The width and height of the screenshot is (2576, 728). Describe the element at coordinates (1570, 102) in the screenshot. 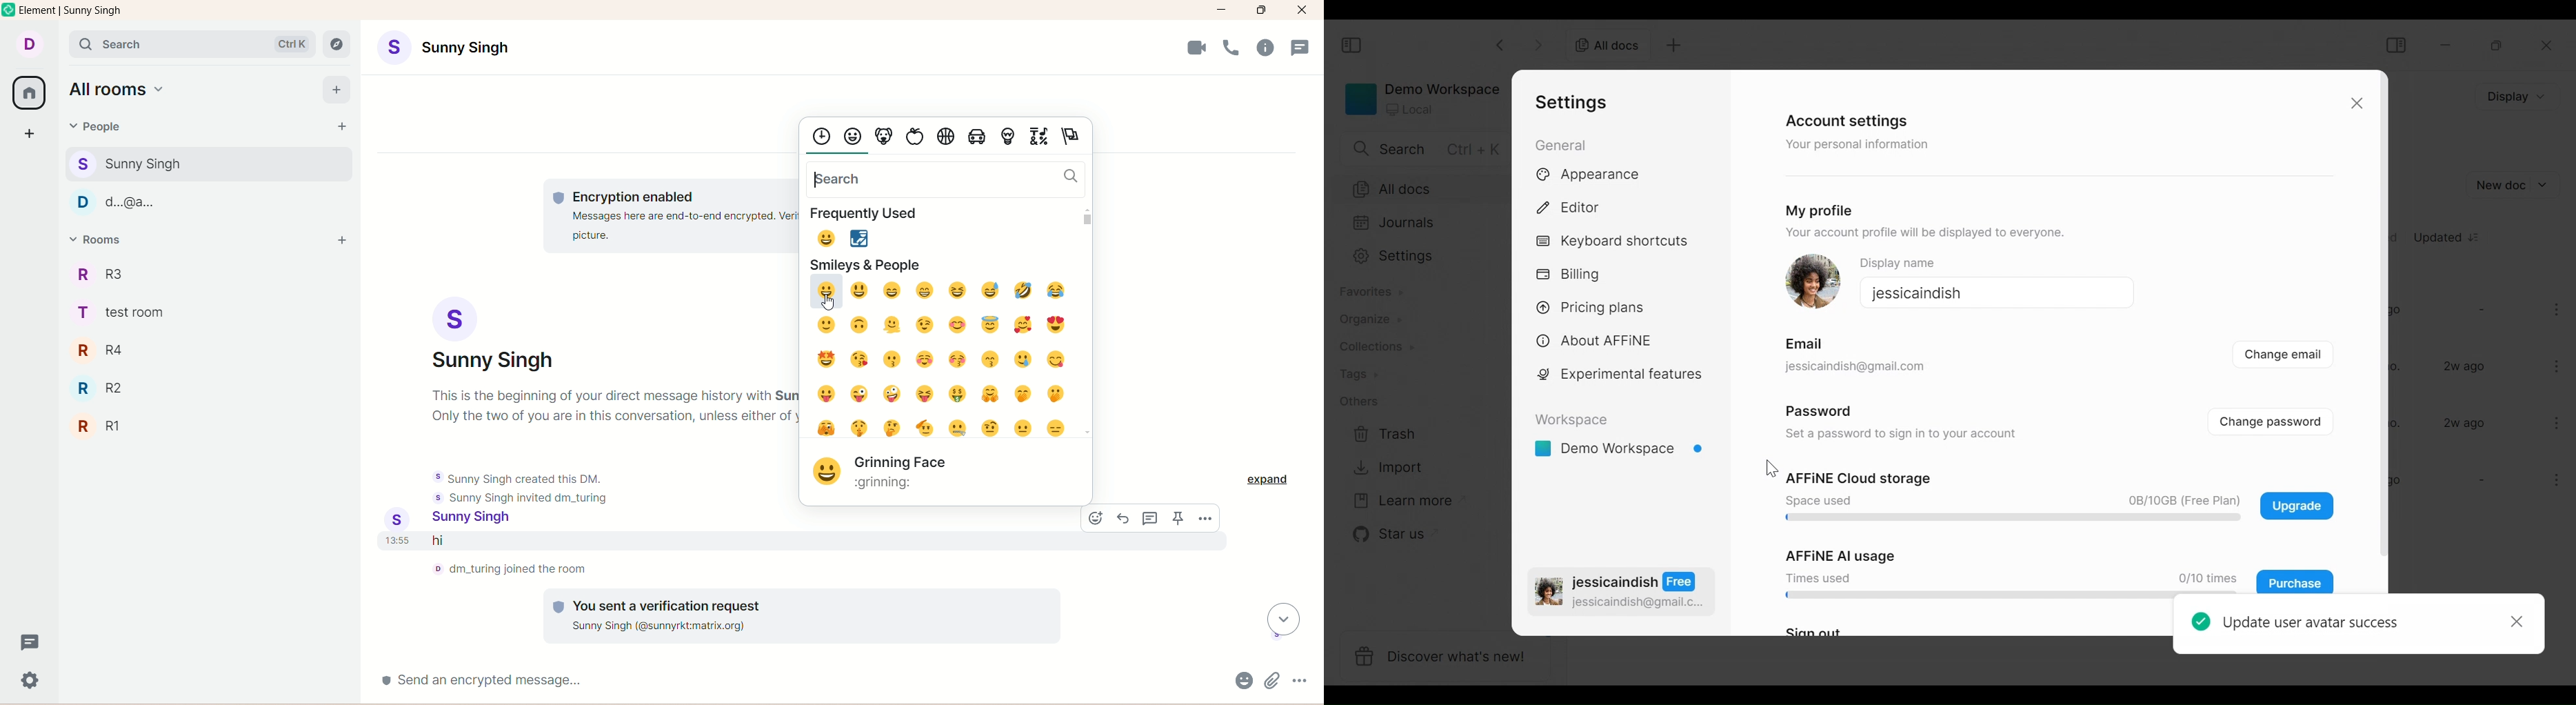

I see `Settings` at that location.